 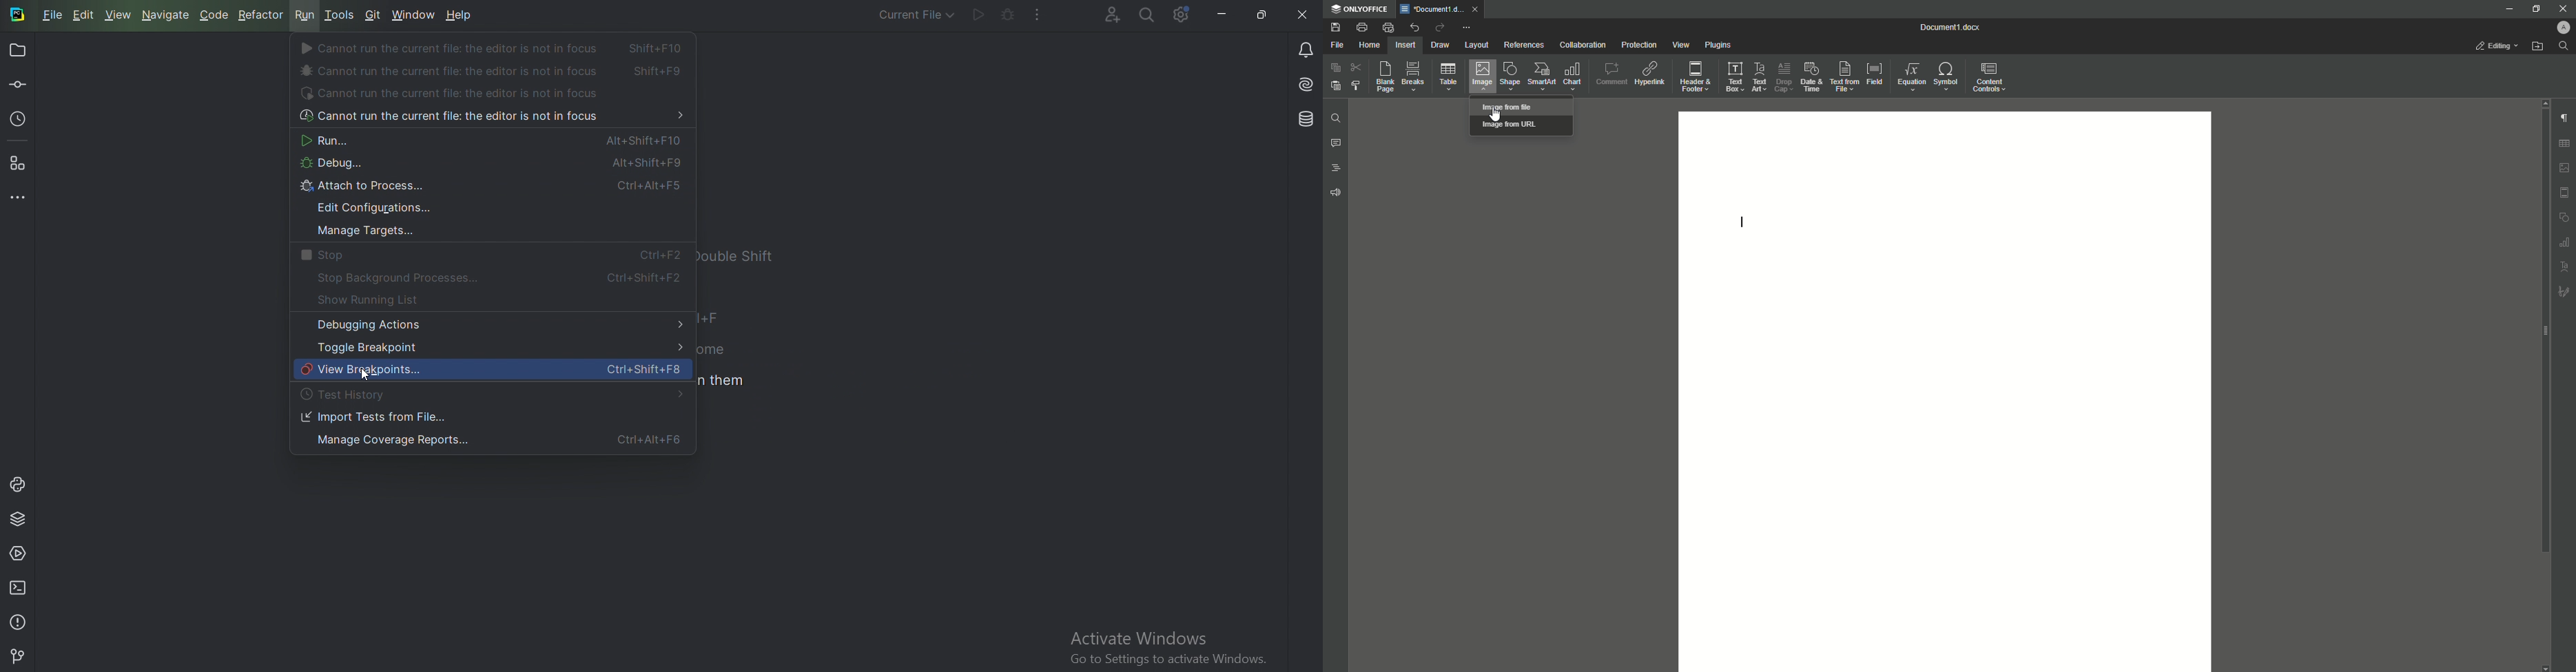 I want to click on Home, so click(x=1370, y=46).